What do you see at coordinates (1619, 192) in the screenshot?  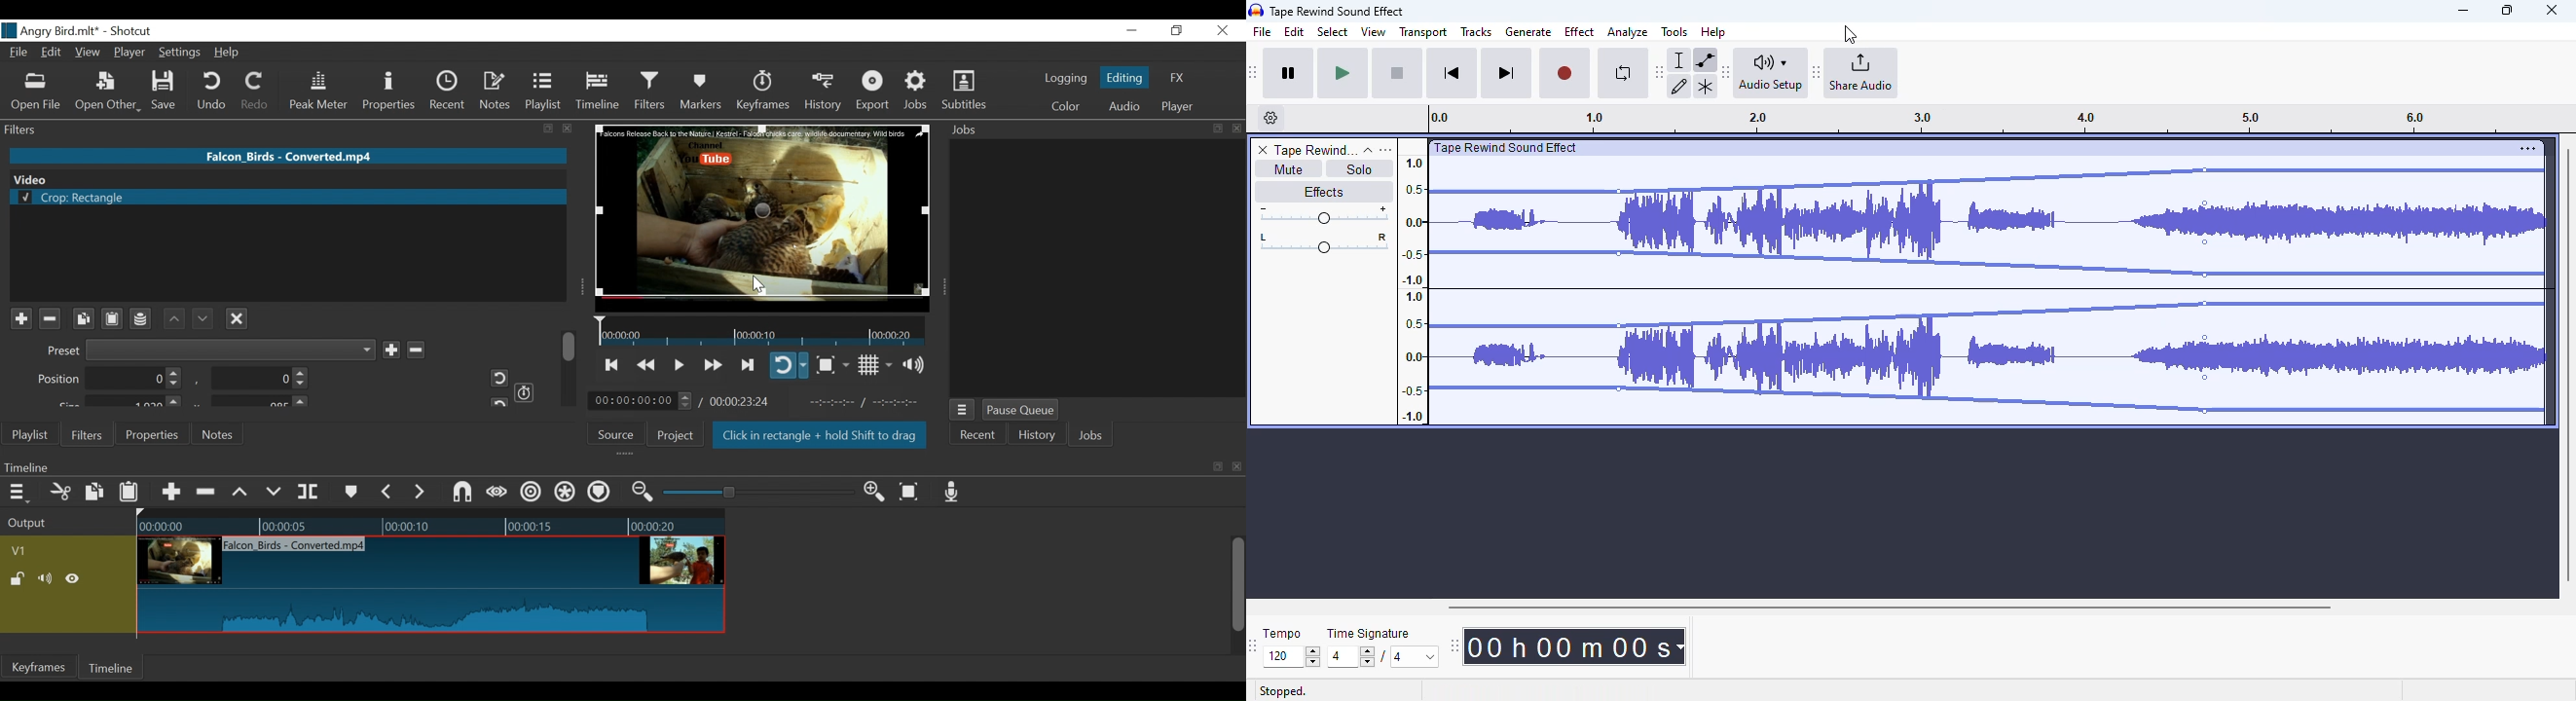 I see `Control point` at bounding box center [1619, 192].